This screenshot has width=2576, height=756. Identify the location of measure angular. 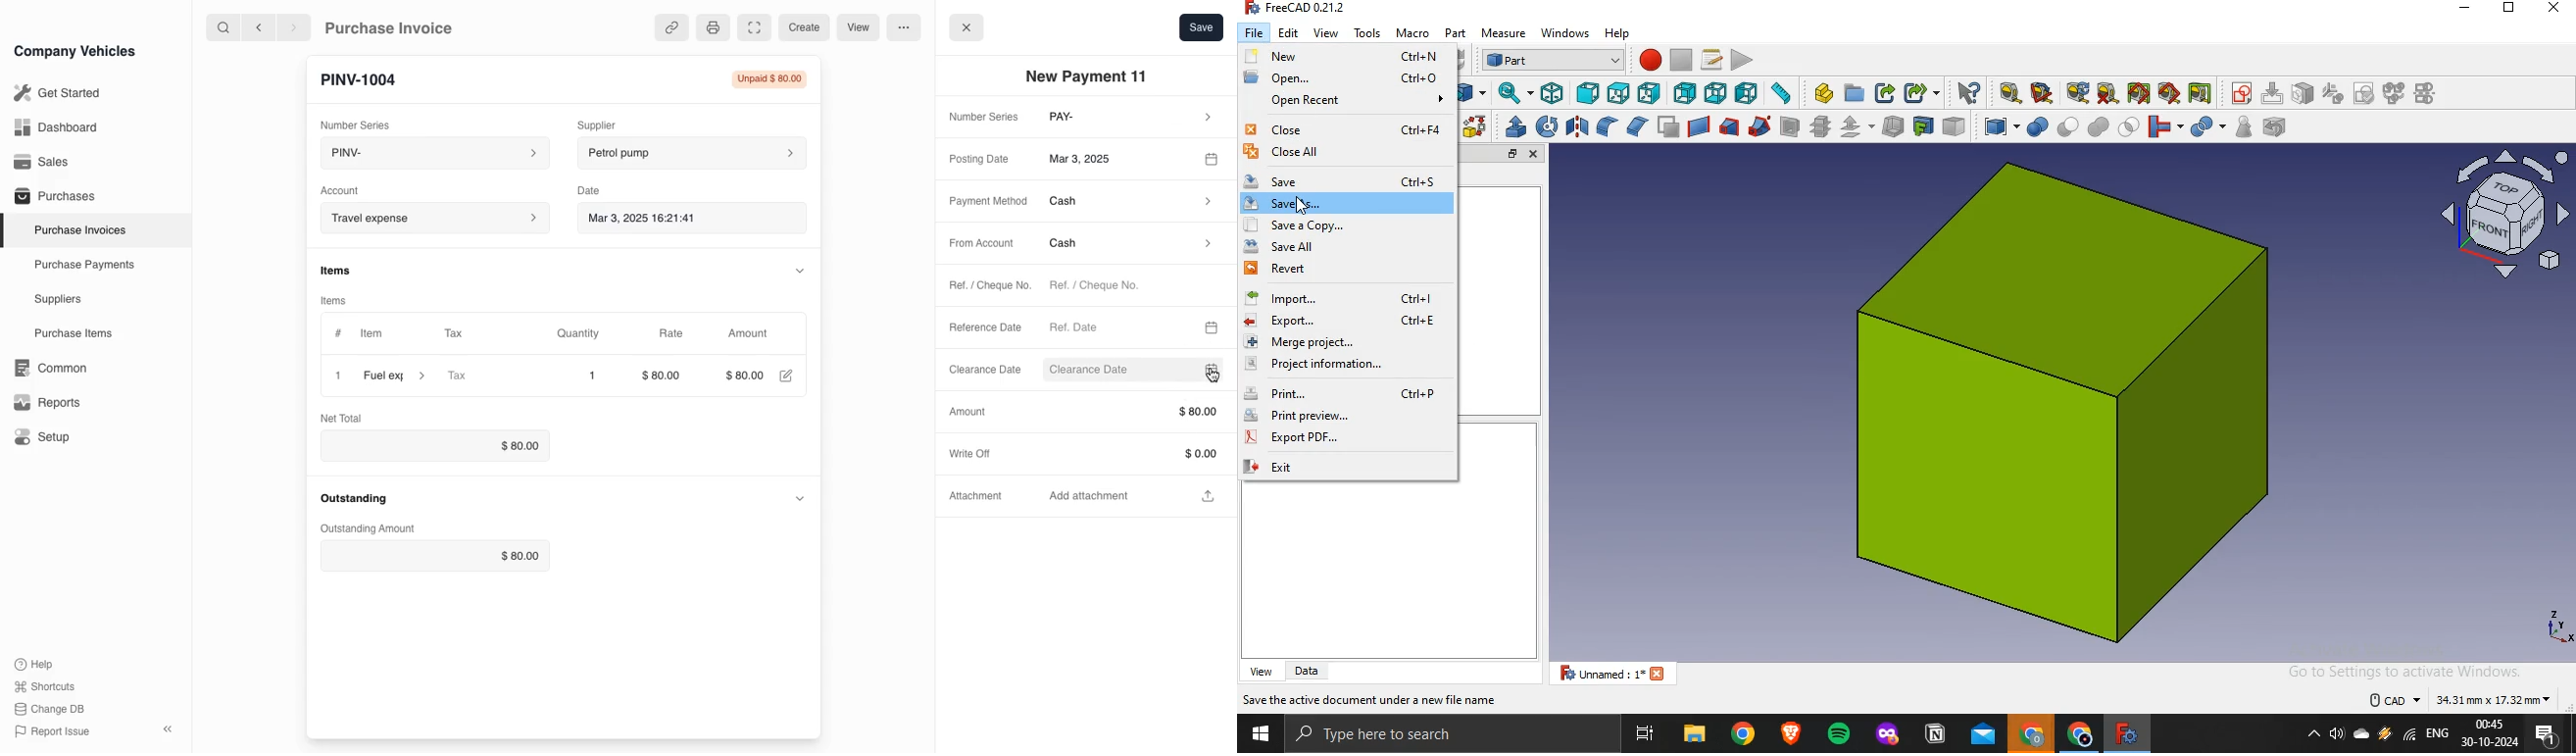
(2043, 93).